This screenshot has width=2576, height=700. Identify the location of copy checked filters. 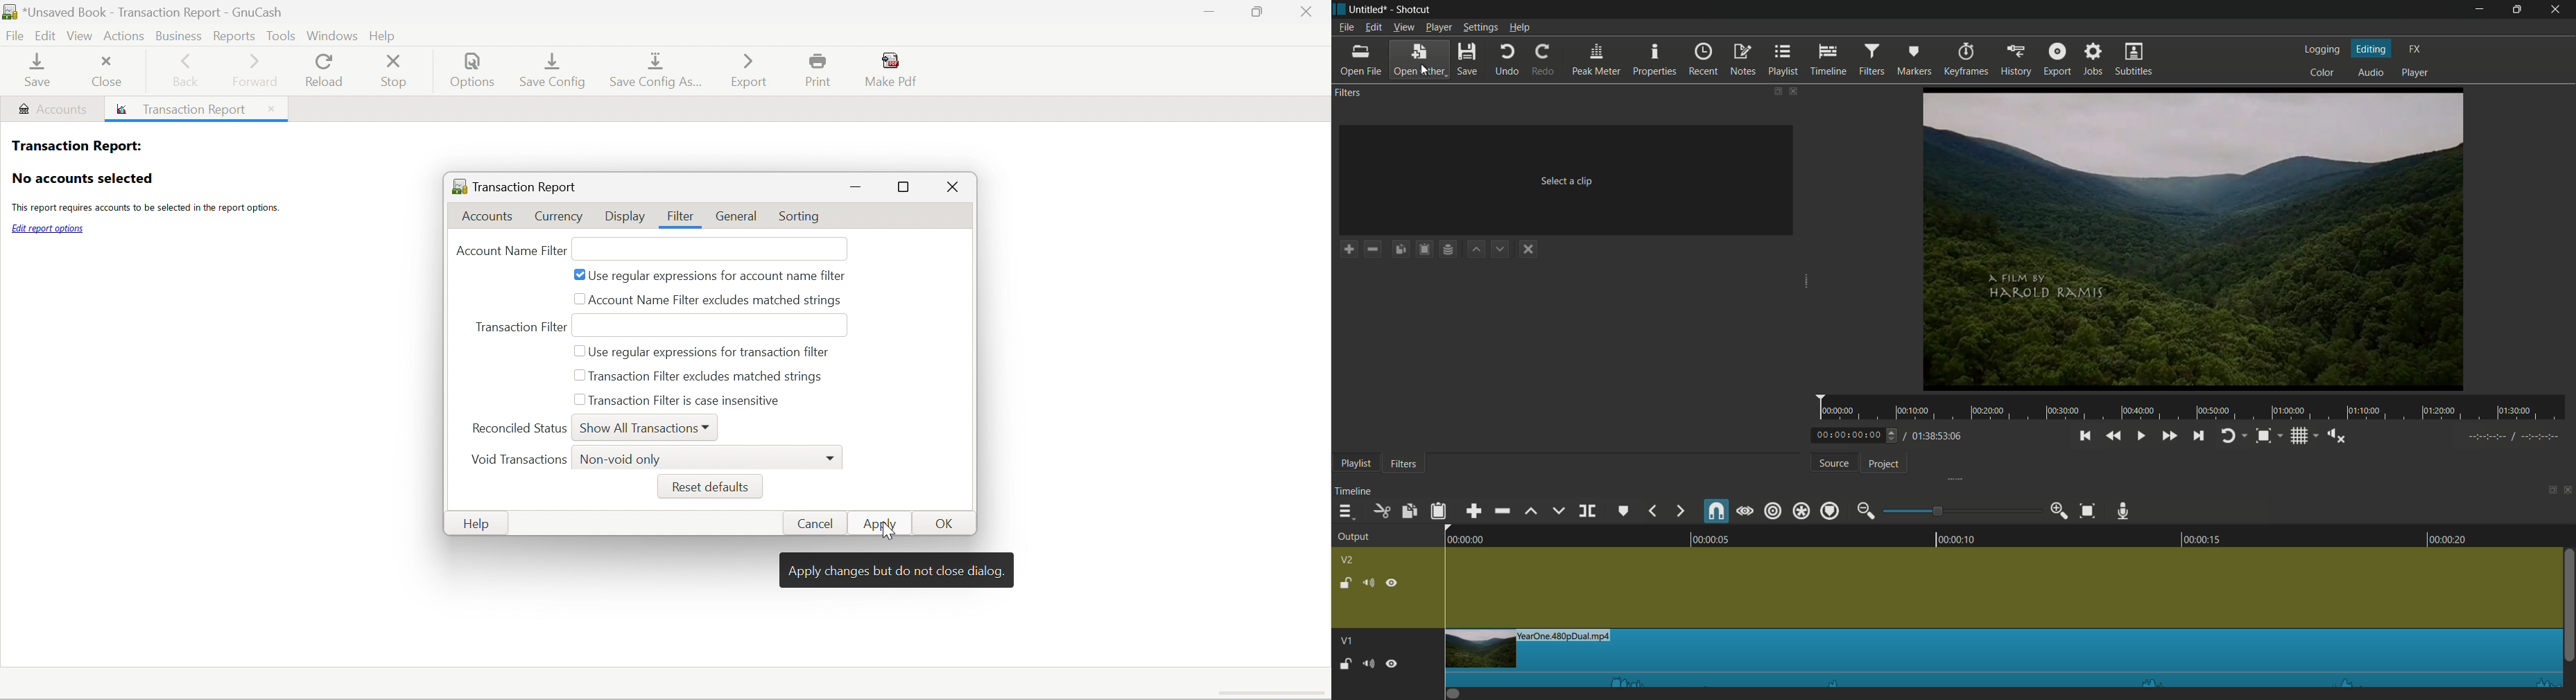
(1402, 250).